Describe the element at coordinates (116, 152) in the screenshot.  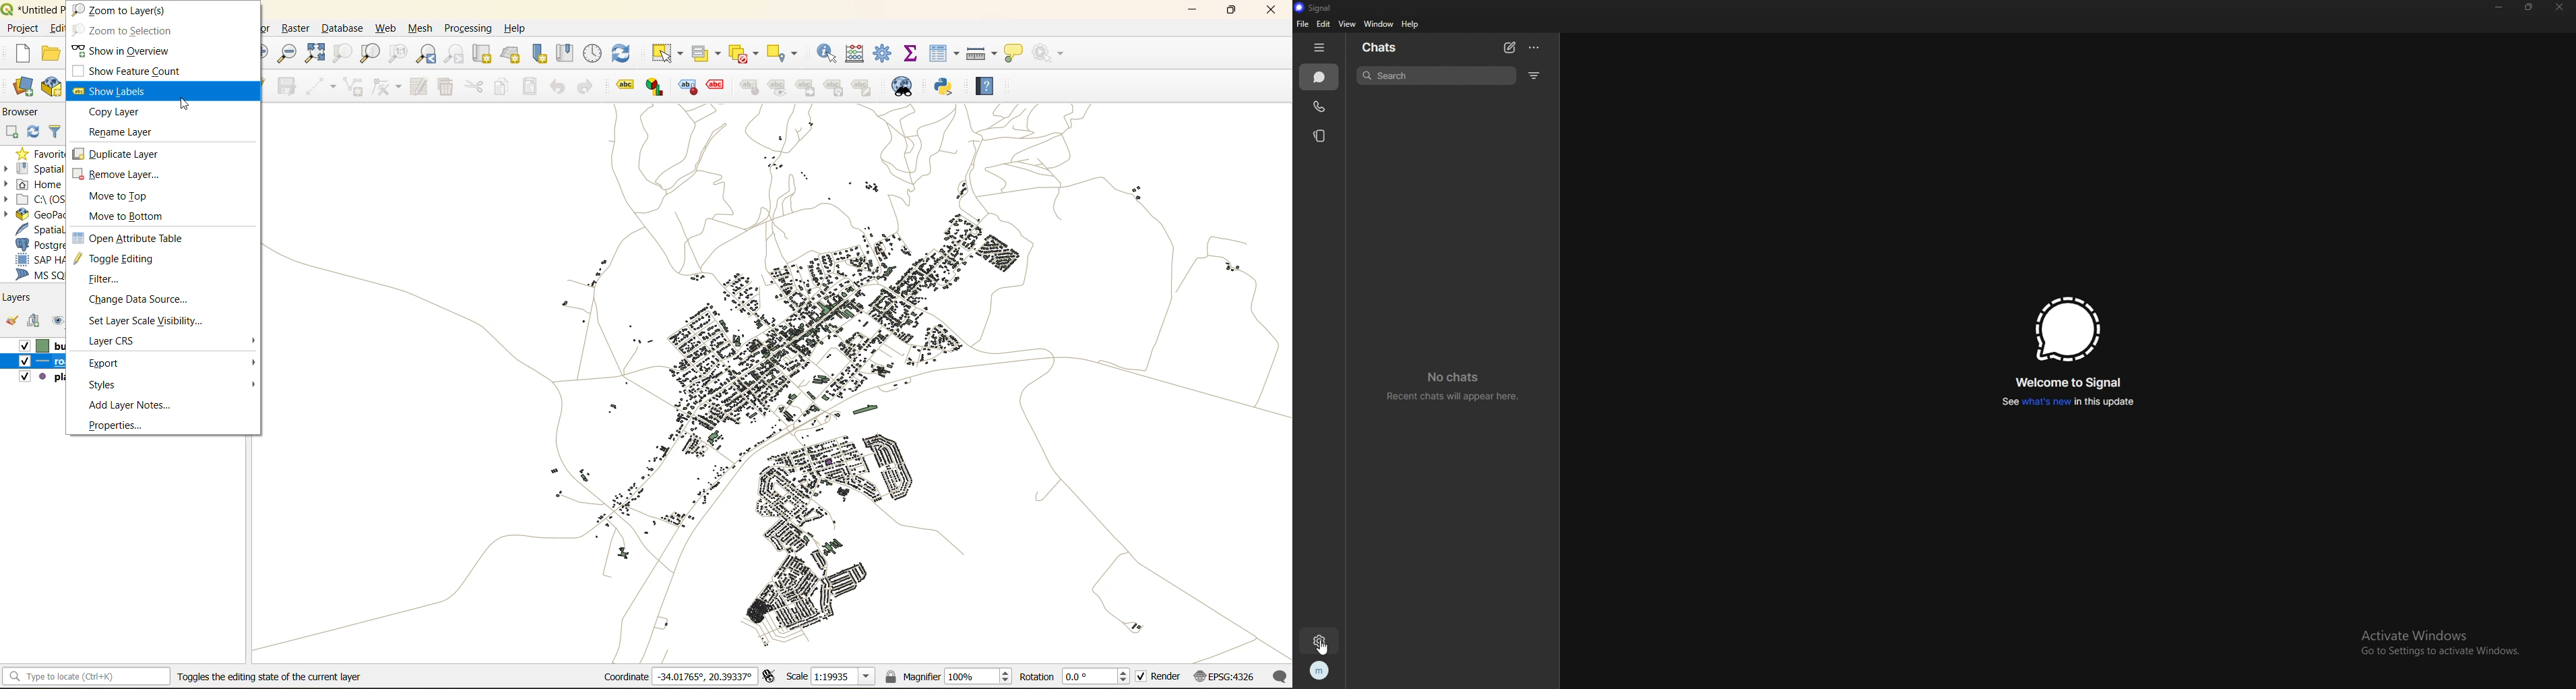
I see `duplicate  layer` at that location.